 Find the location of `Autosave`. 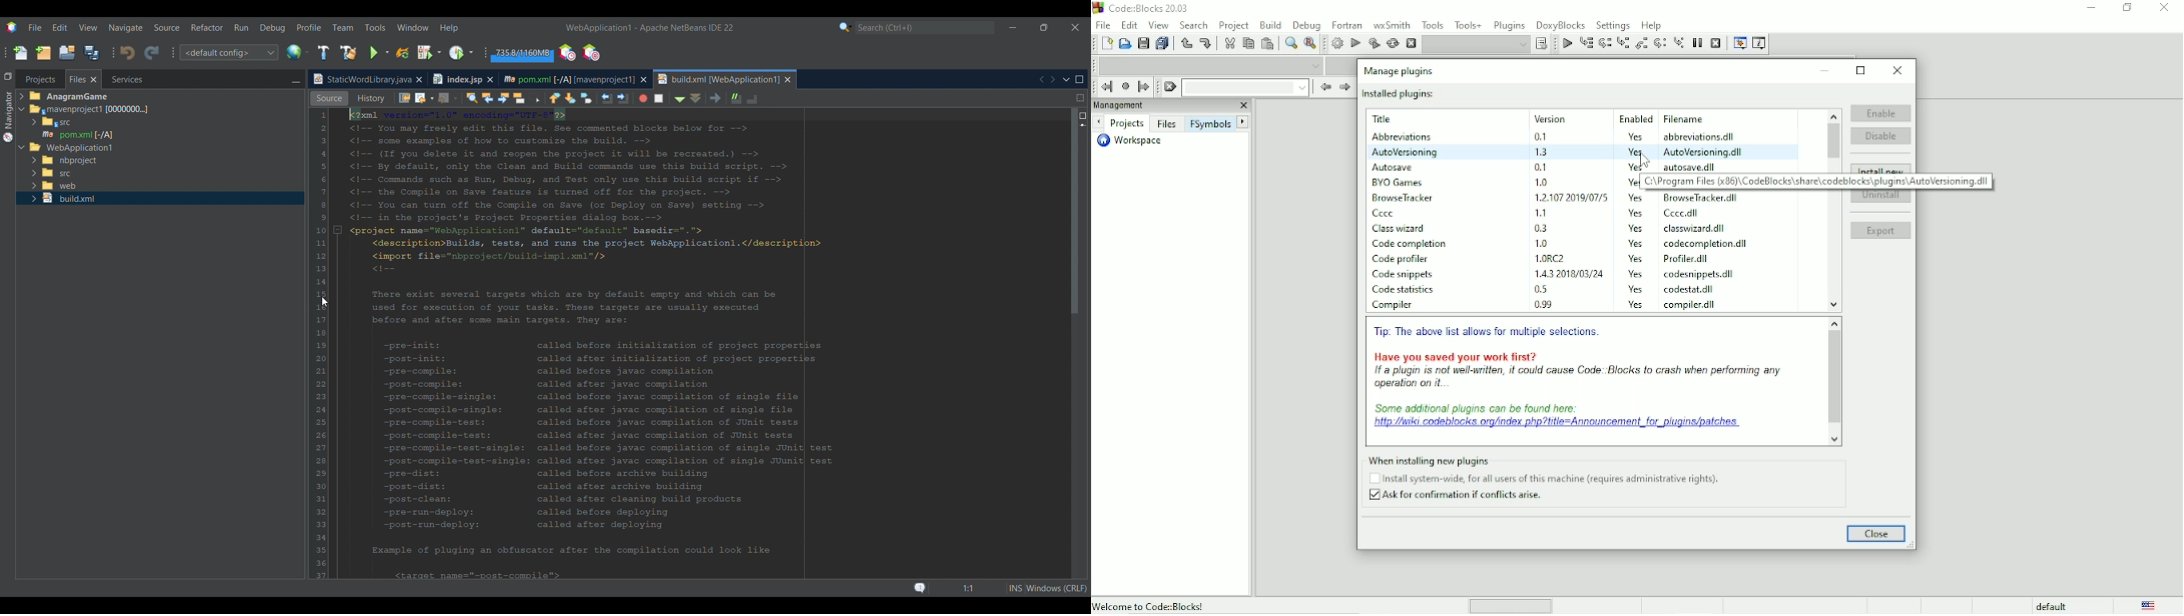

Autosave is located at coordinates (1393, 168).